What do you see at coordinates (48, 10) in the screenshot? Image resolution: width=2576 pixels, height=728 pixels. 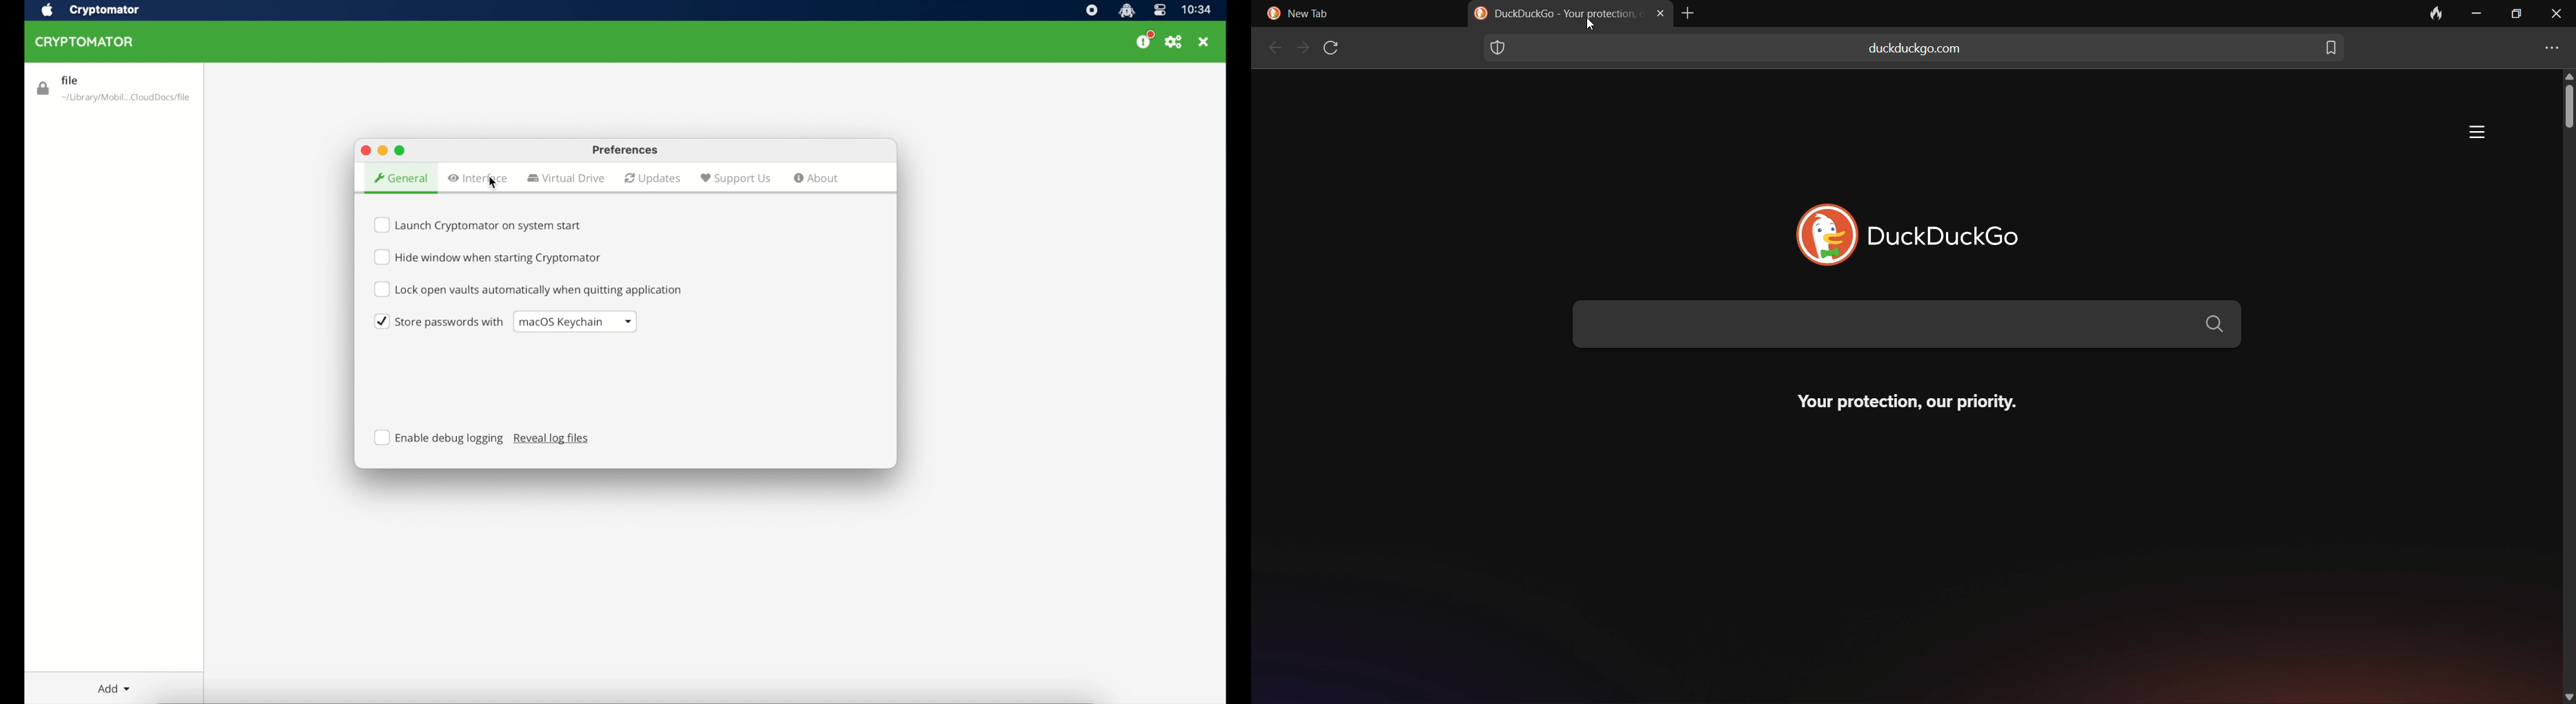 I see `apple icon` at bounding box center [48, 10].